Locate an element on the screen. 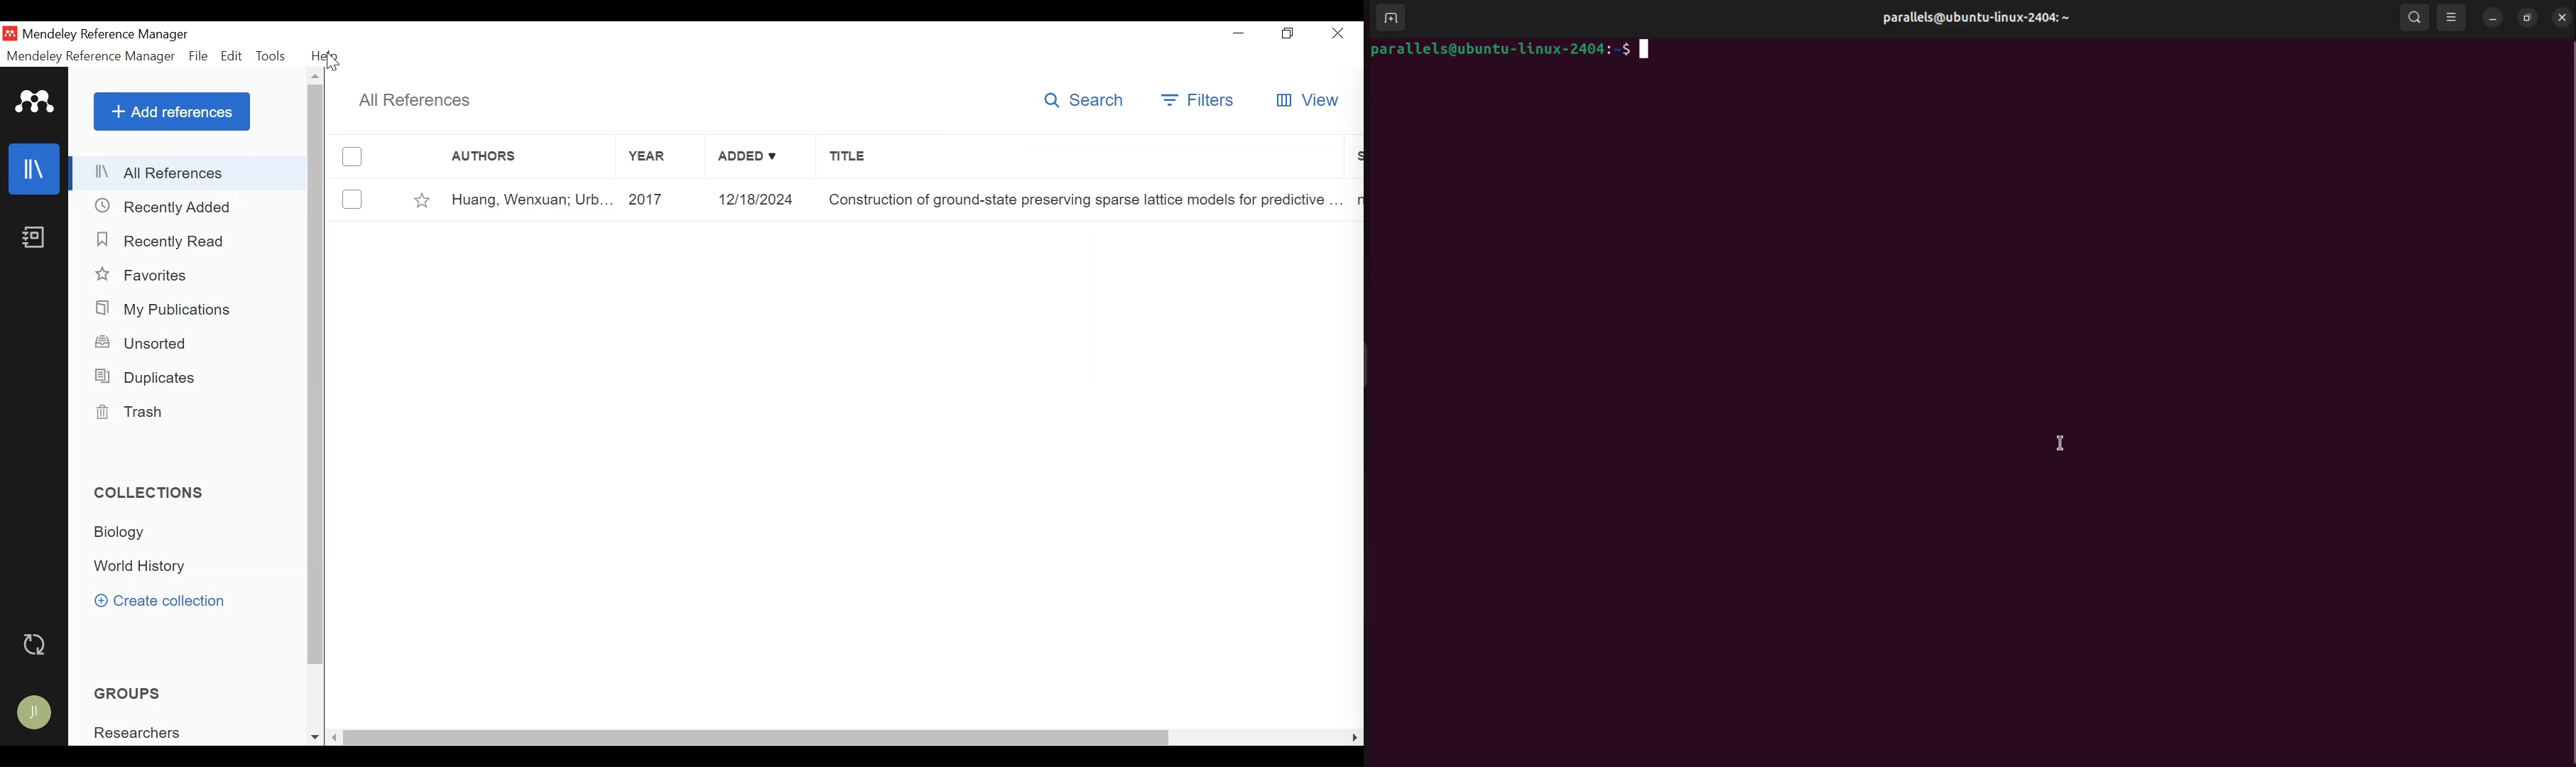  Favorites is located at coordinates (144, 276).